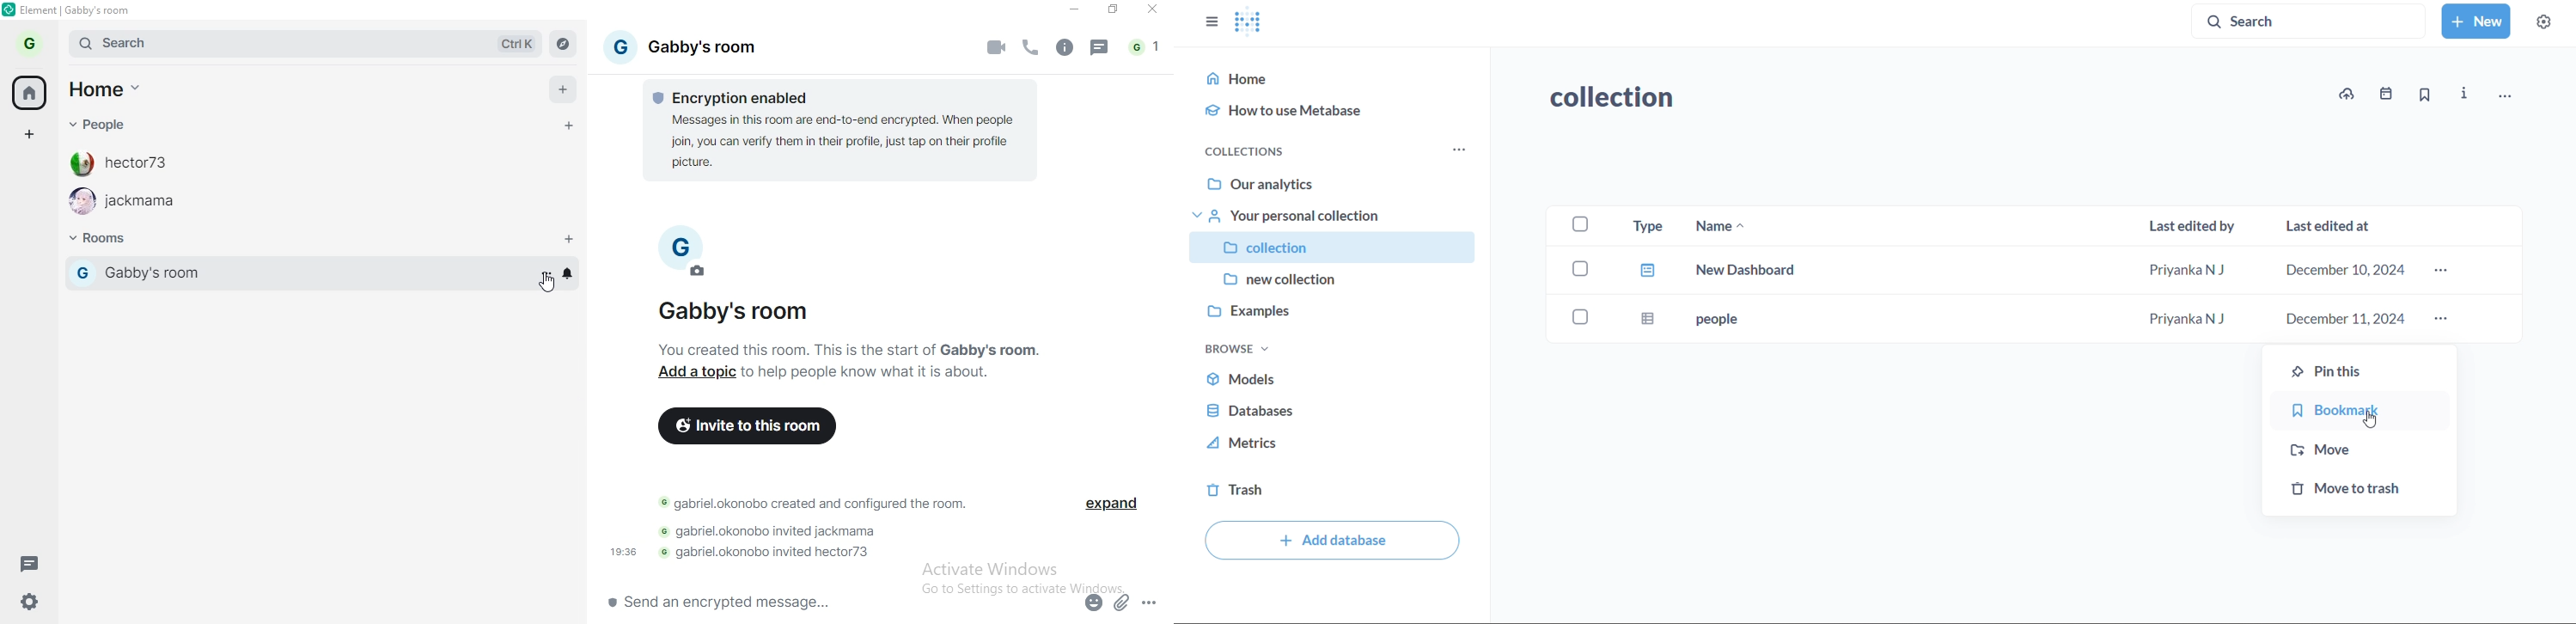 The height and width of the screenshot is (644, 2576). Describe the element at coordinates (1334, 448) in the screenshot. I see `metrics` at that location.